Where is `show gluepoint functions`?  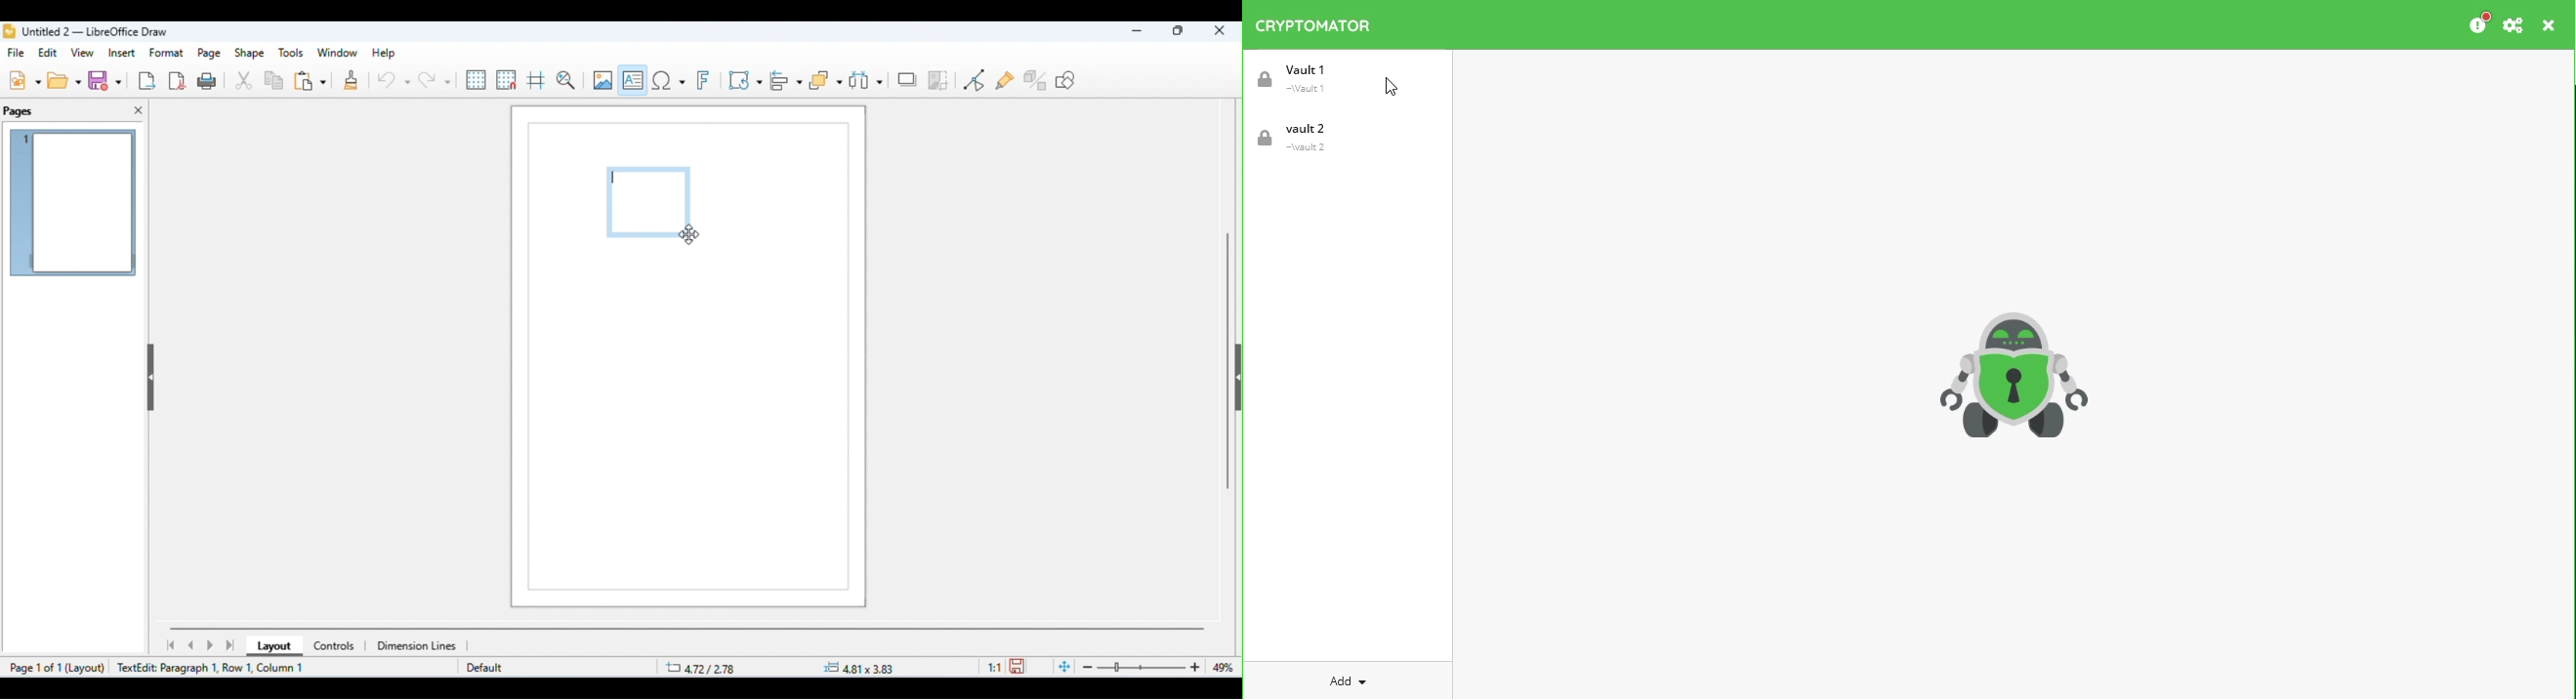
show gluepoint functions is located at coordinates (1007, 82).